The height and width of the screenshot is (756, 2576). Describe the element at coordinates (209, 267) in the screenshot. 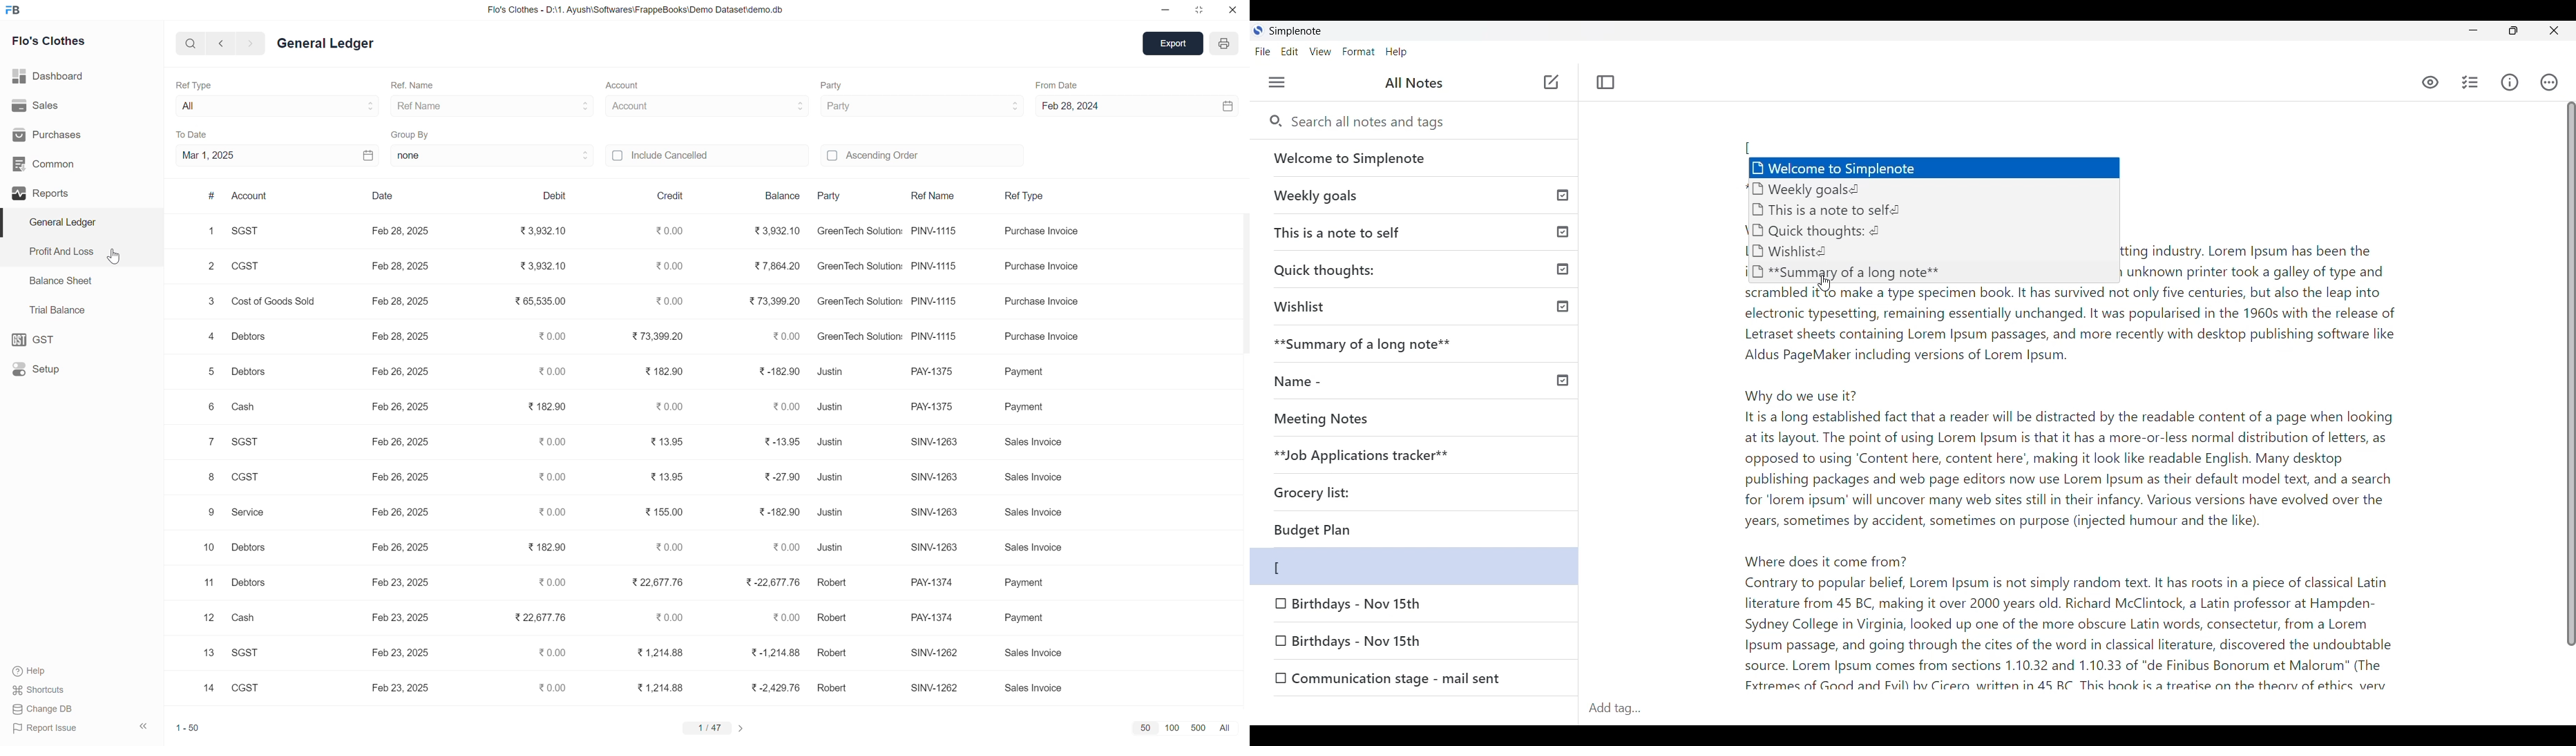

I see `2` at that location.